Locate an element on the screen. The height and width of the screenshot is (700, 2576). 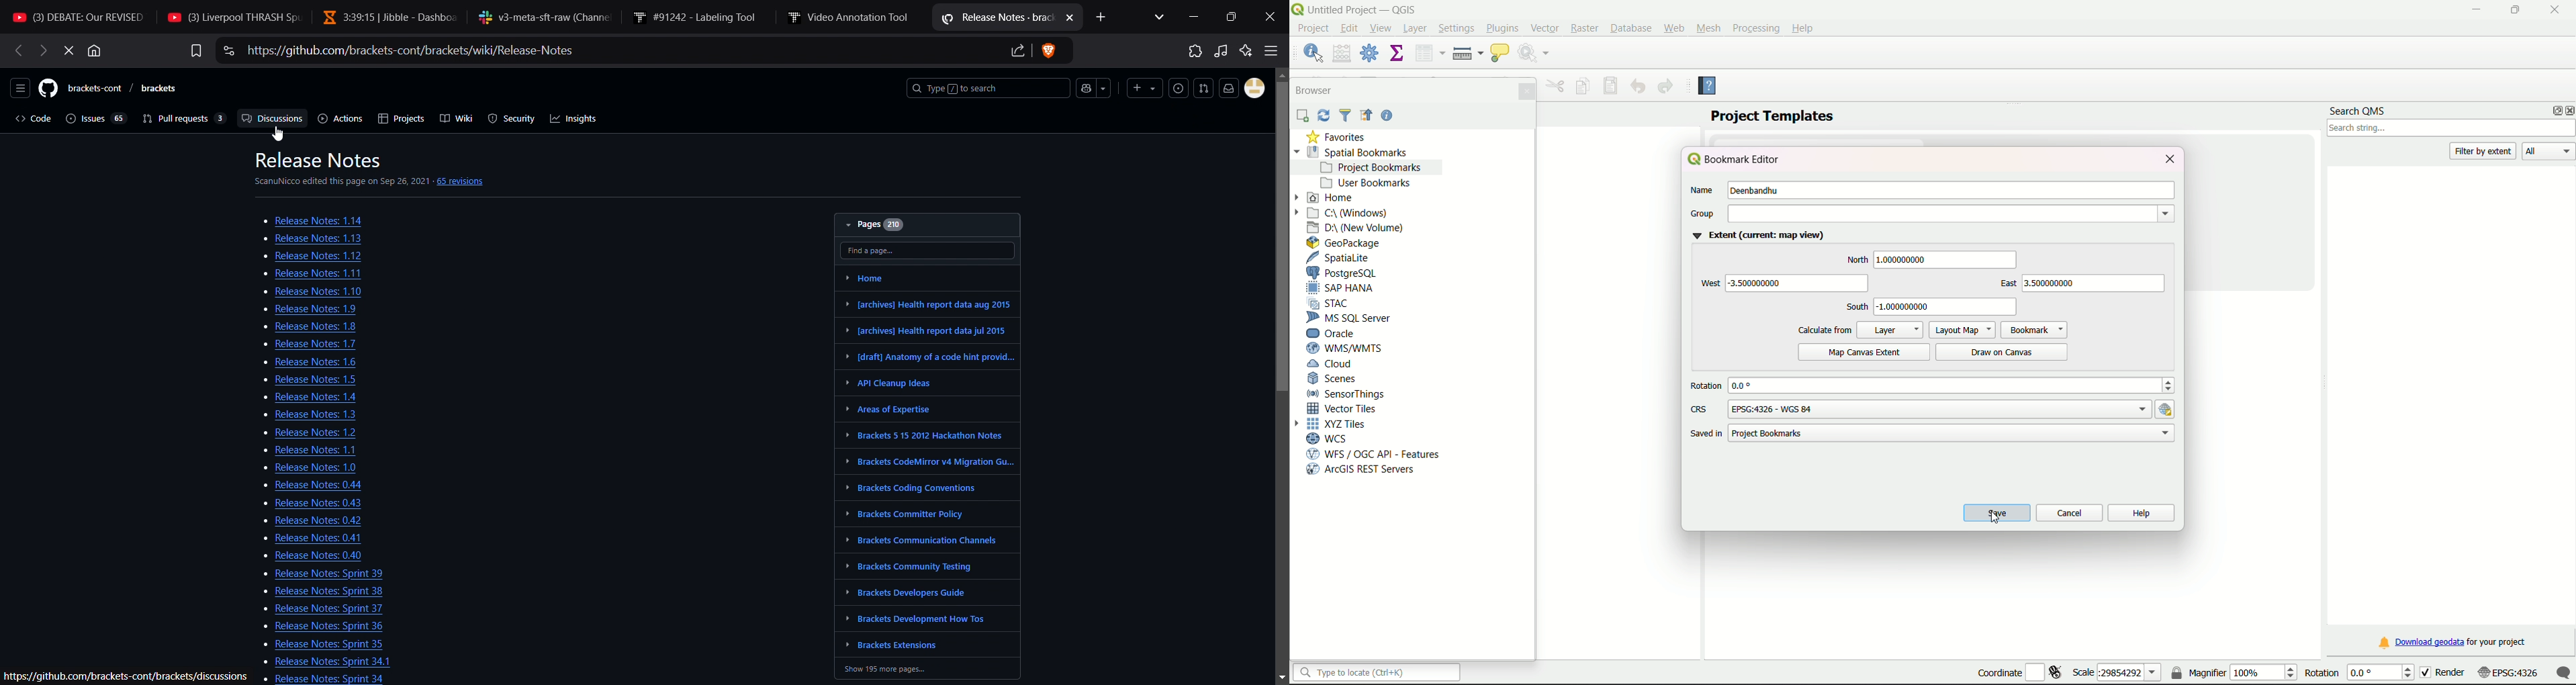
| » Brackets Coding Conventions. is located at coordinates (910, 487).